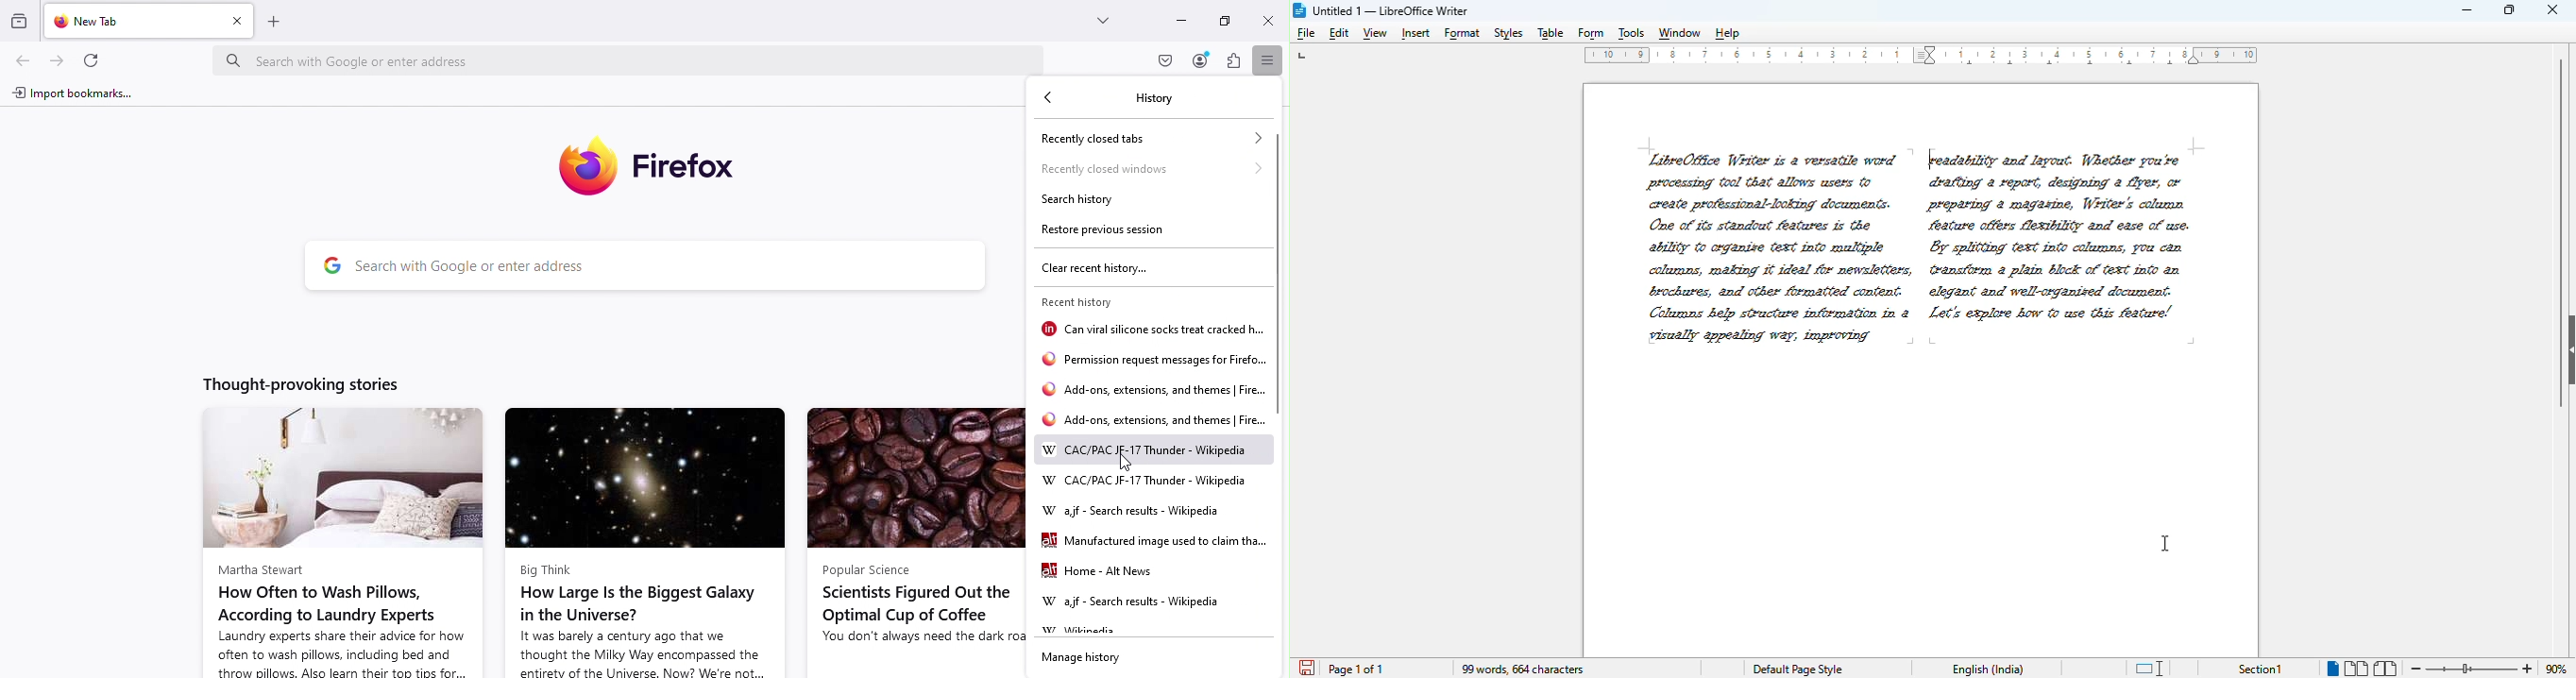  Describe the element at coordinates (910, 542) in the screenshot. I see `news article from popular science` at that location.